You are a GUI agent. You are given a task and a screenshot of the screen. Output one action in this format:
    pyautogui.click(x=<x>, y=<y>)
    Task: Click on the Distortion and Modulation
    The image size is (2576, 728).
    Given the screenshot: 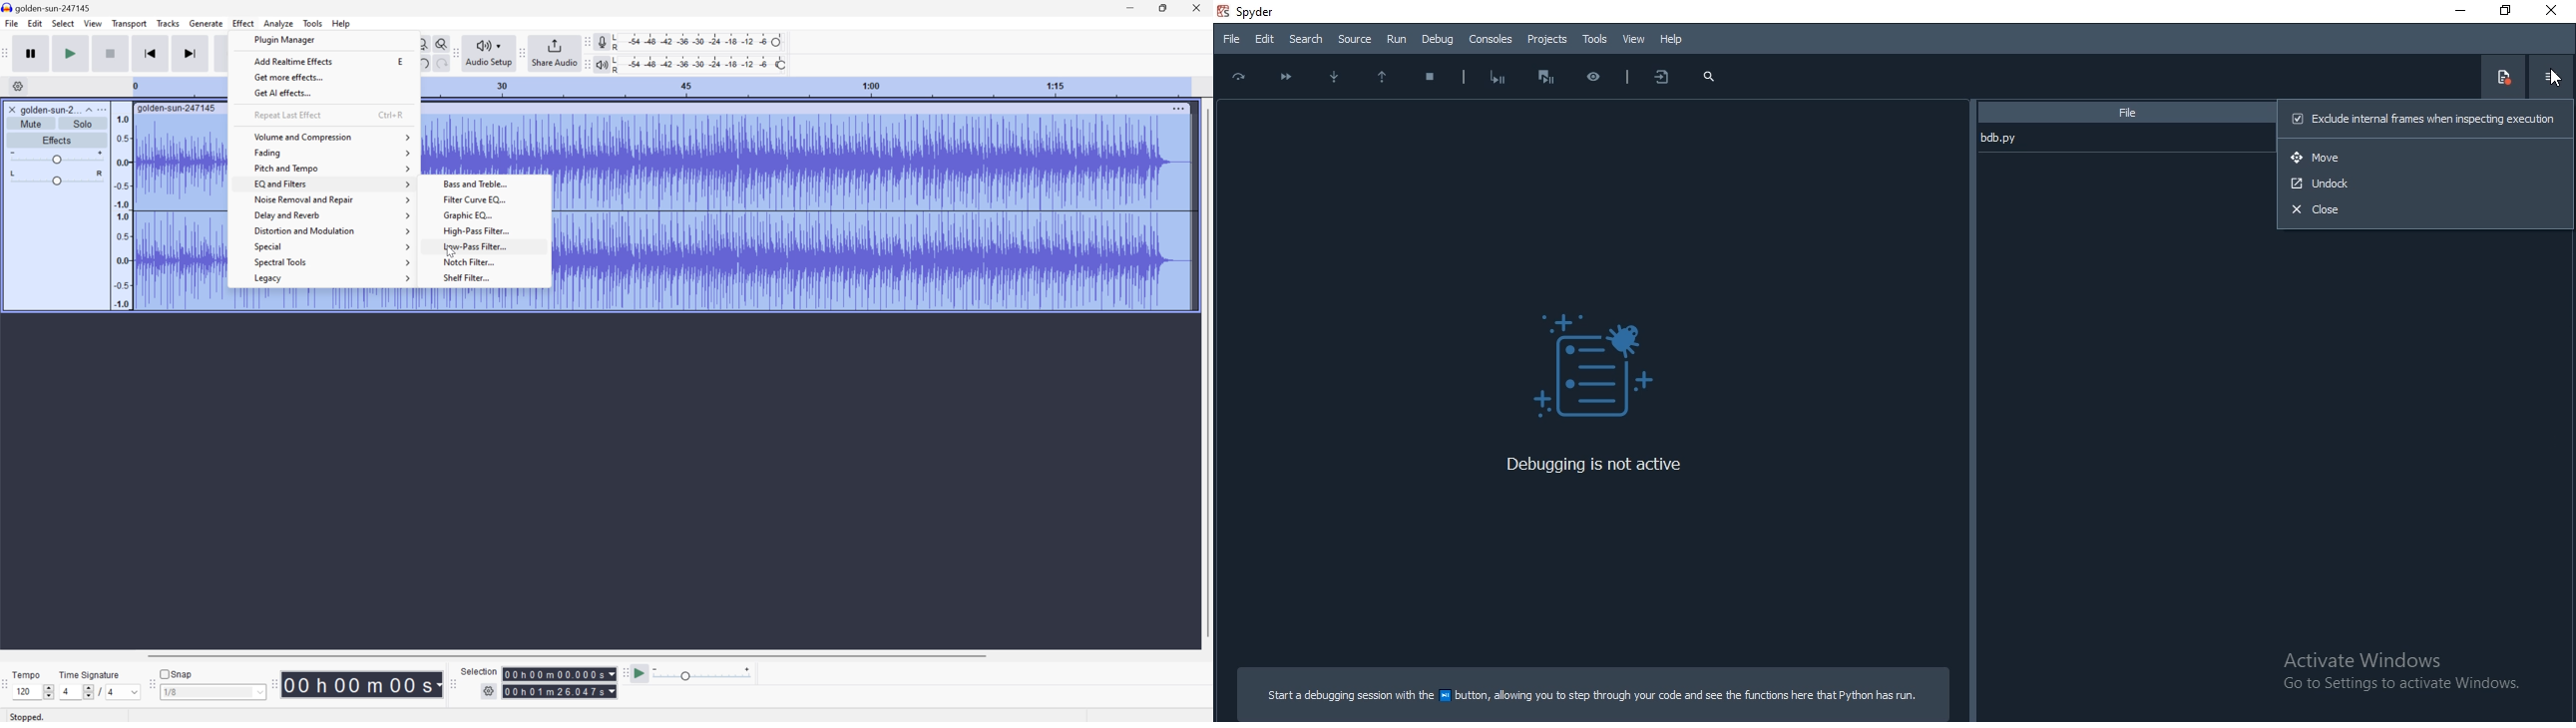 What is the action you would take?
    pyautogui.click(x=331, y=233)
    